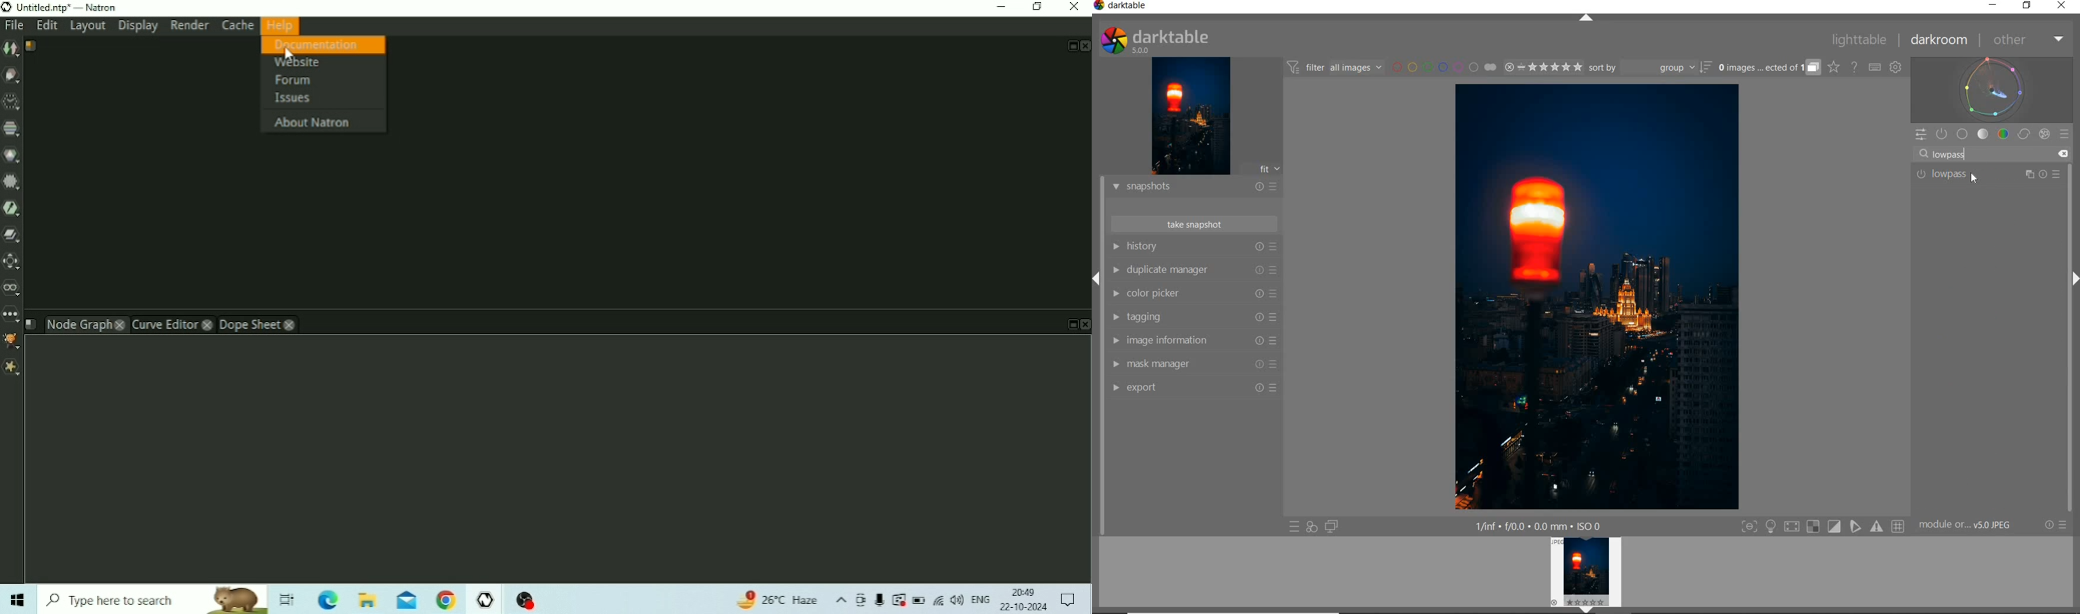 The image size is (2100, 616). Describe the element at coordinates (12, 288) in the screenshot. I see `Views` at that location.